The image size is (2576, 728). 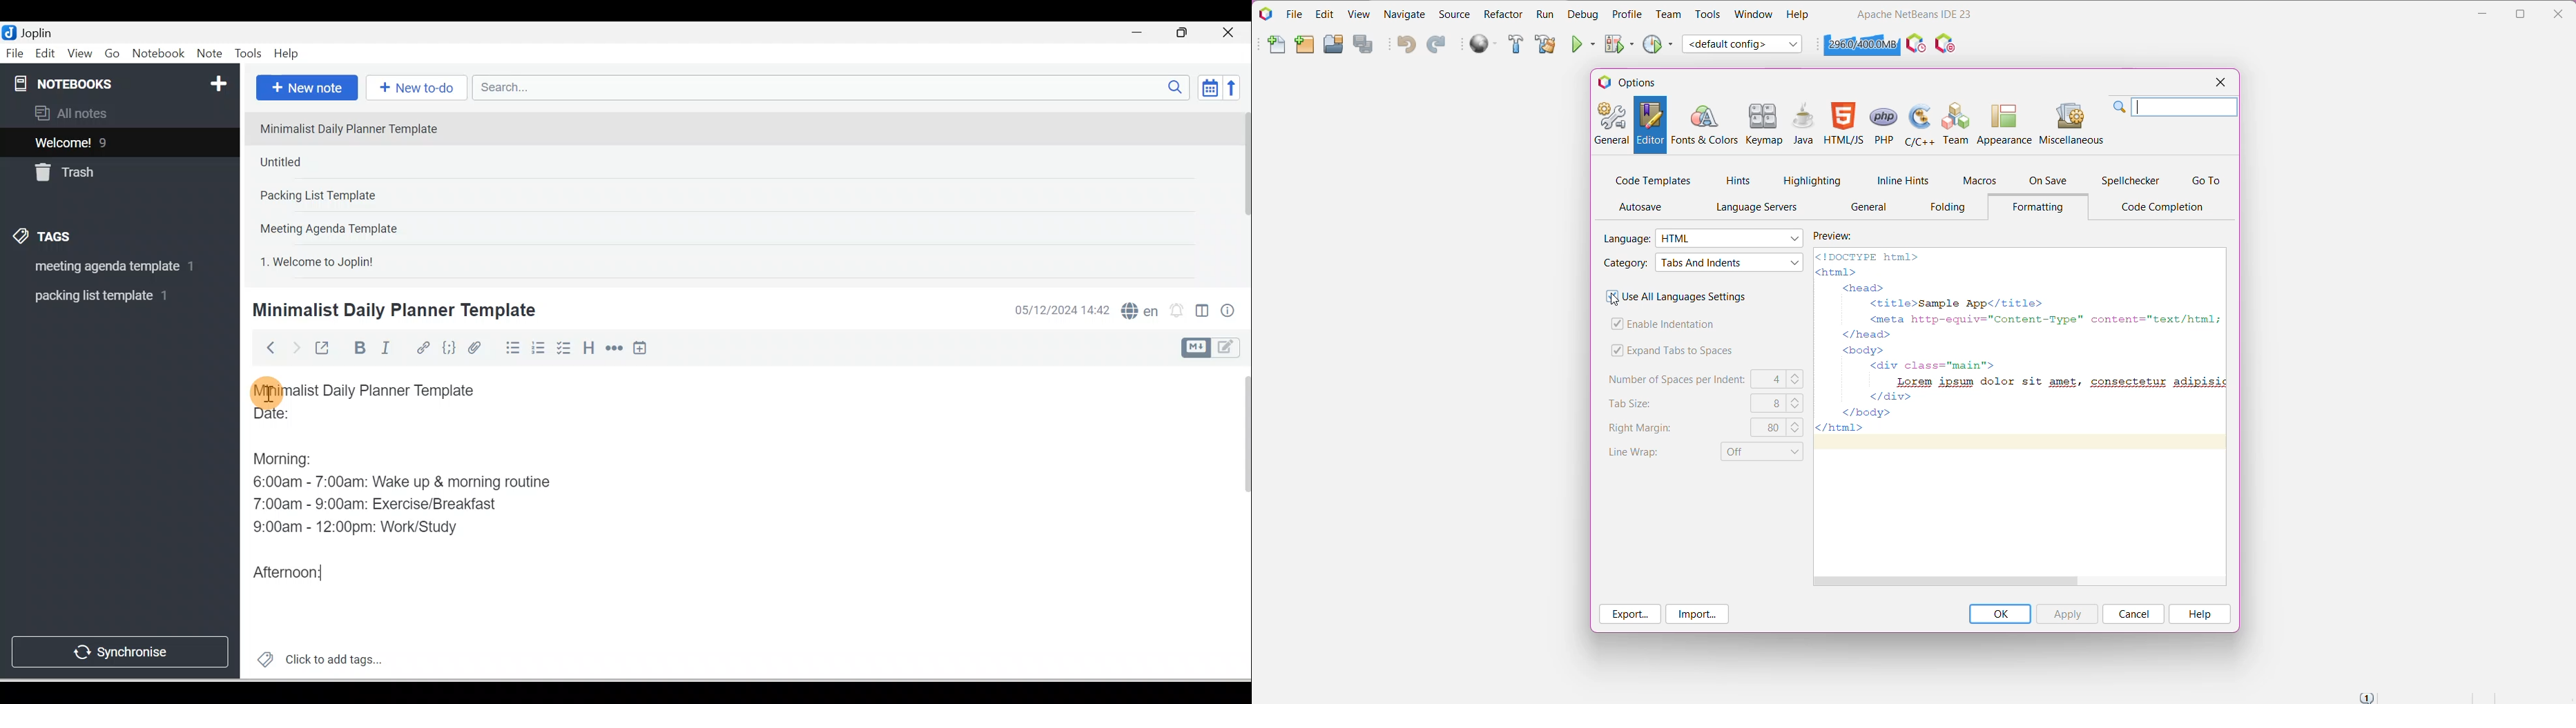 What do you see at coordinates (114, 54) in the screenshot?
I see `Go` at bounding box center [114, 54].